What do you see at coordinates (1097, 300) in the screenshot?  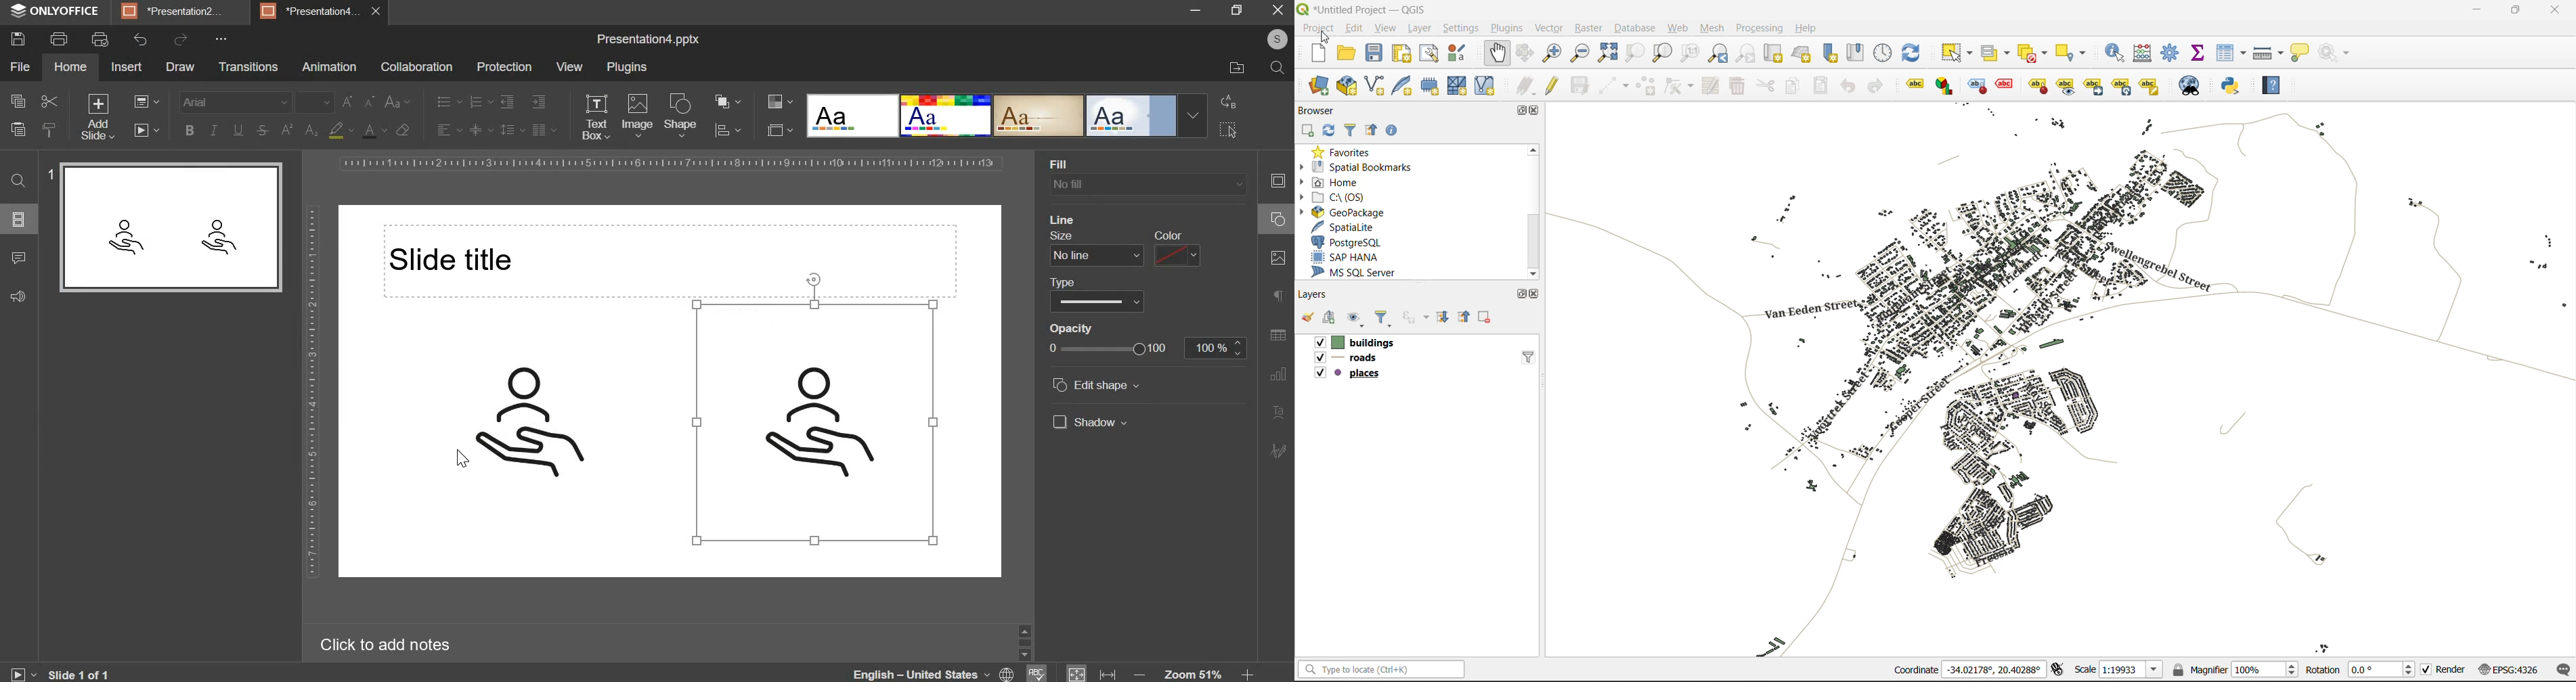 I see `line type` at bounding box center [1097, 300].